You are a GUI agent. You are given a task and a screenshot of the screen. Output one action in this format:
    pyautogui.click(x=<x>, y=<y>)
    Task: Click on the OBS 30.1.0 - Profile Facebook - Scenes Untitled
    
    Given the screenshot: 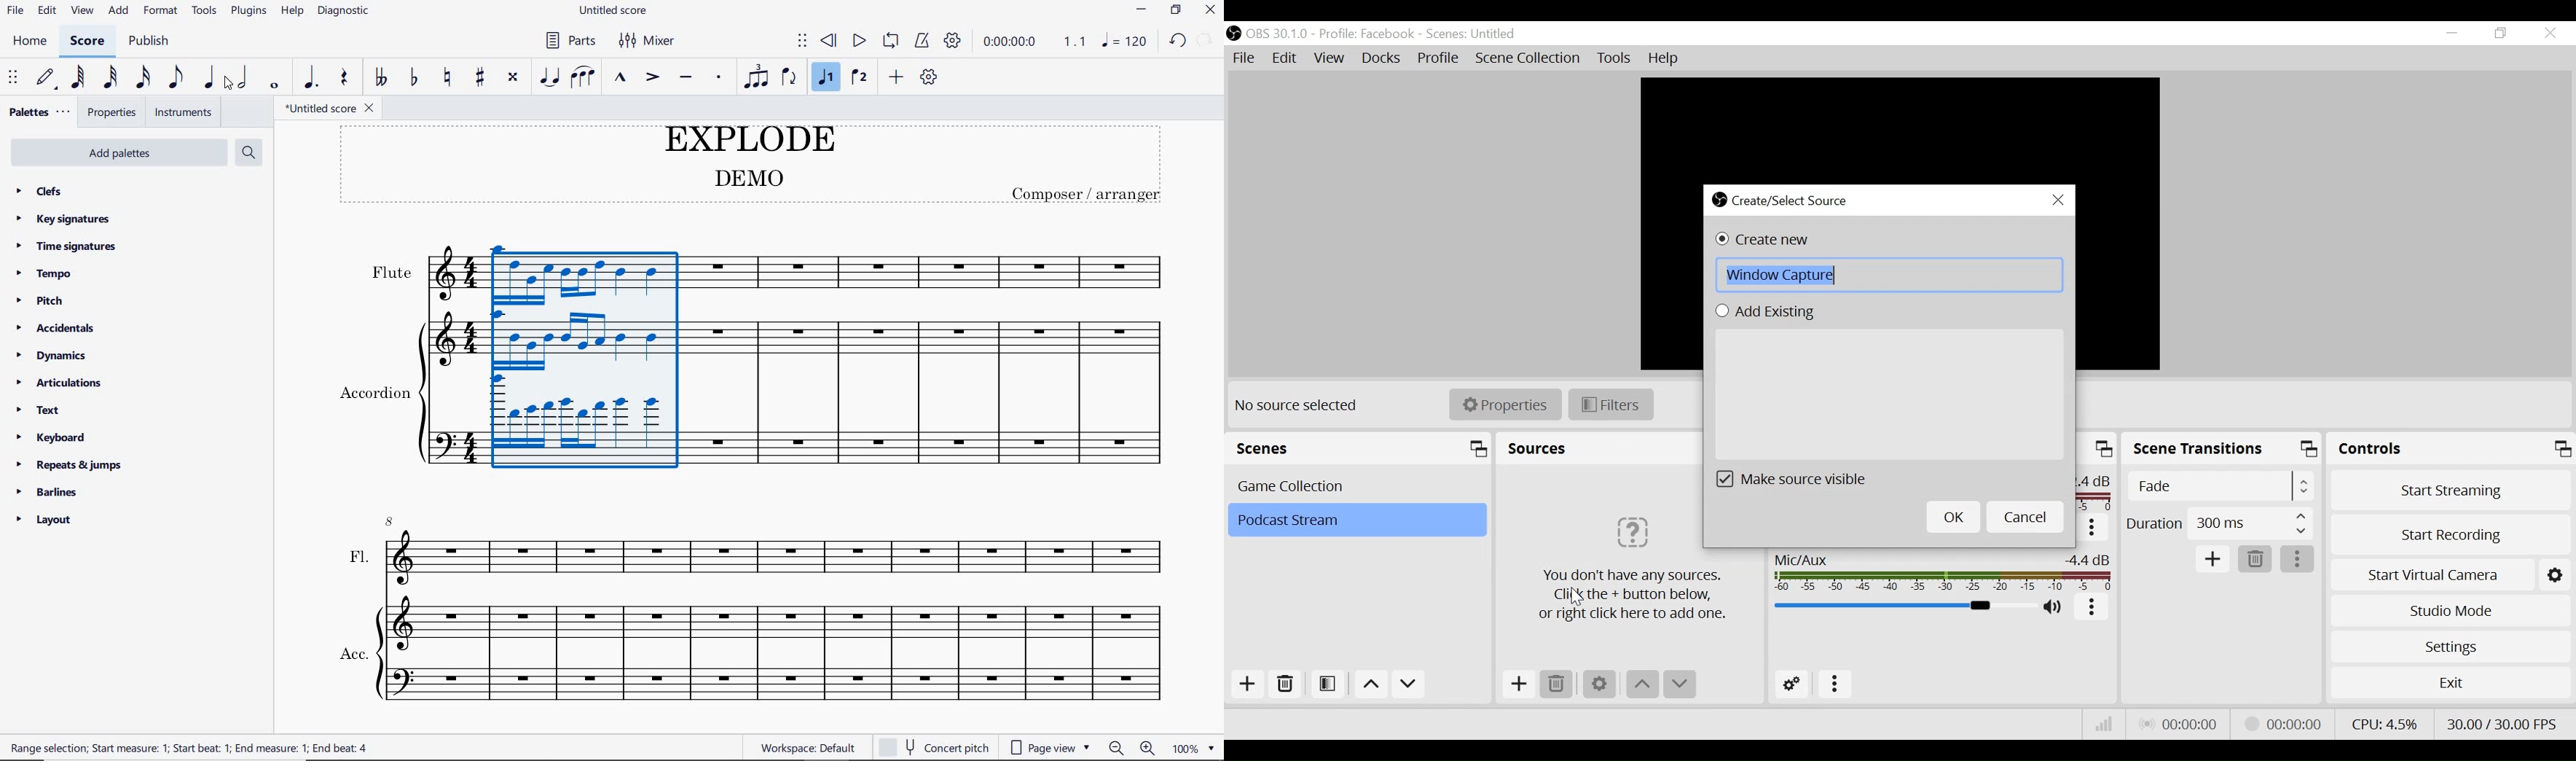 What is the action you would take?
    pyautogui.click(x=1384, y=34)
    